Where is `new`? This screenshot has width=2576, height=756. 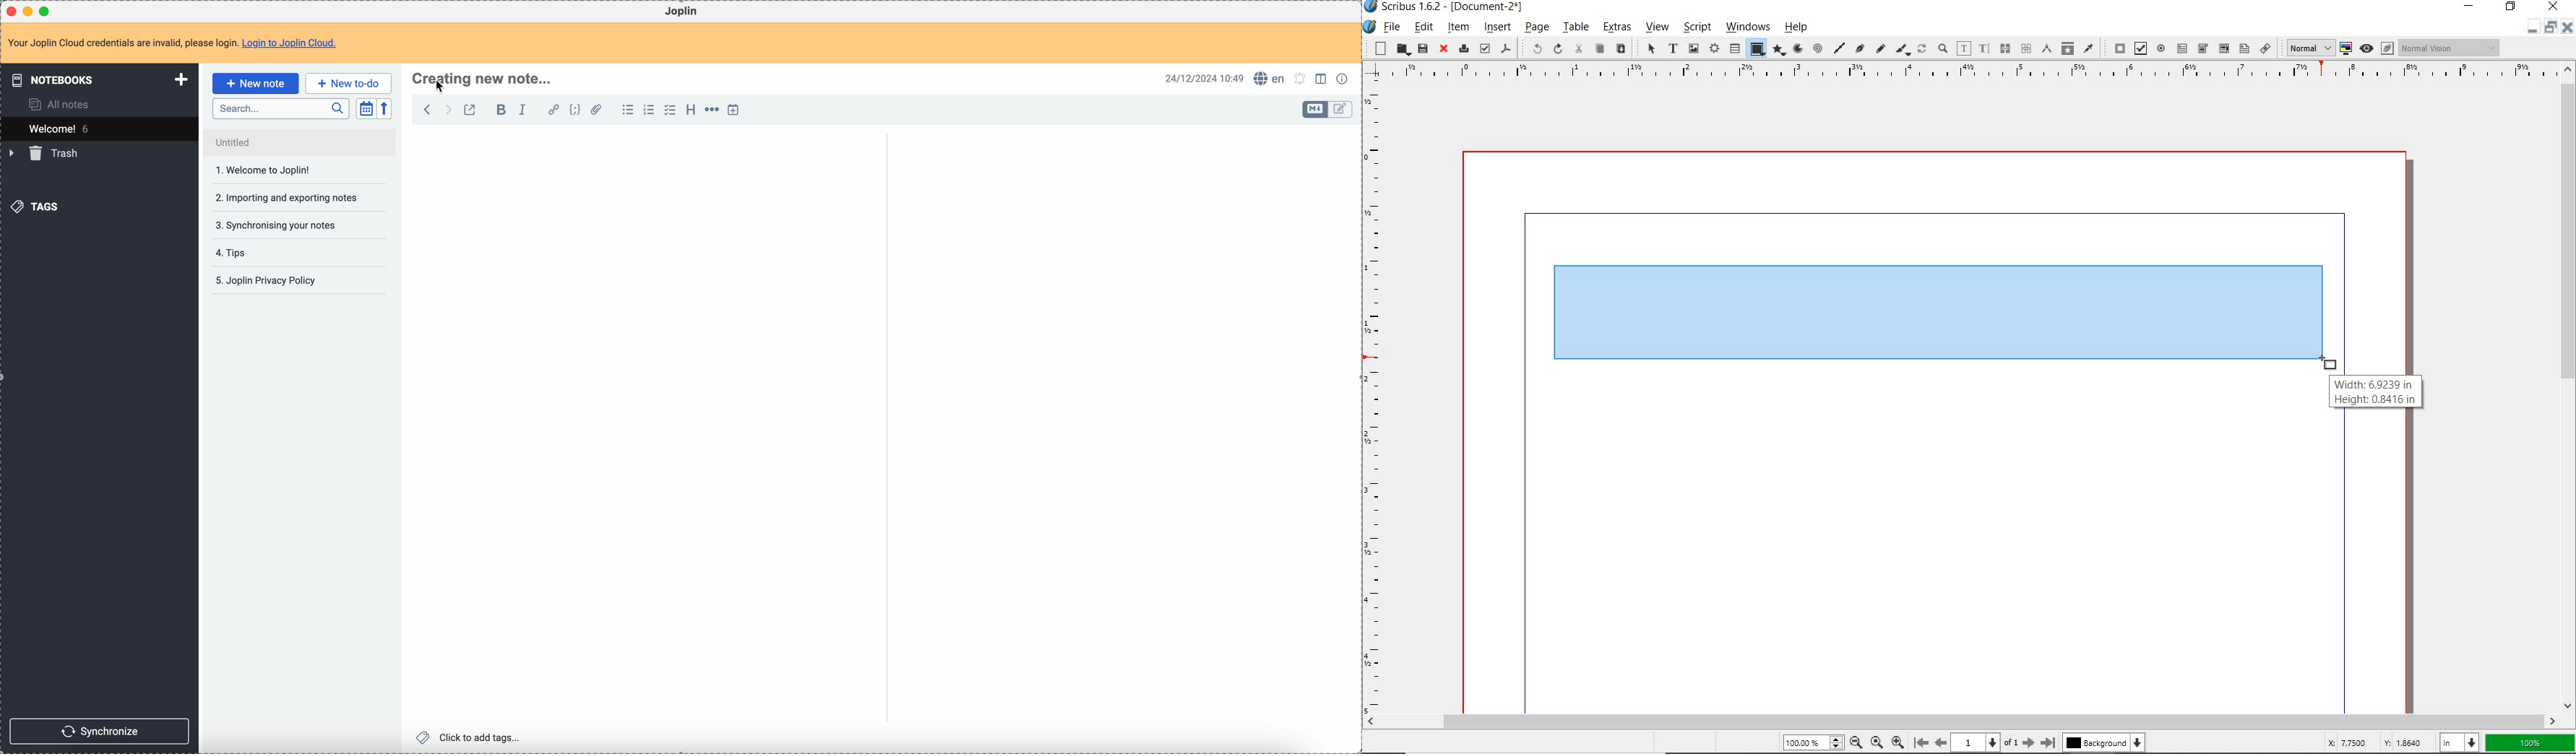 new is located at coordinates (1377, 48).